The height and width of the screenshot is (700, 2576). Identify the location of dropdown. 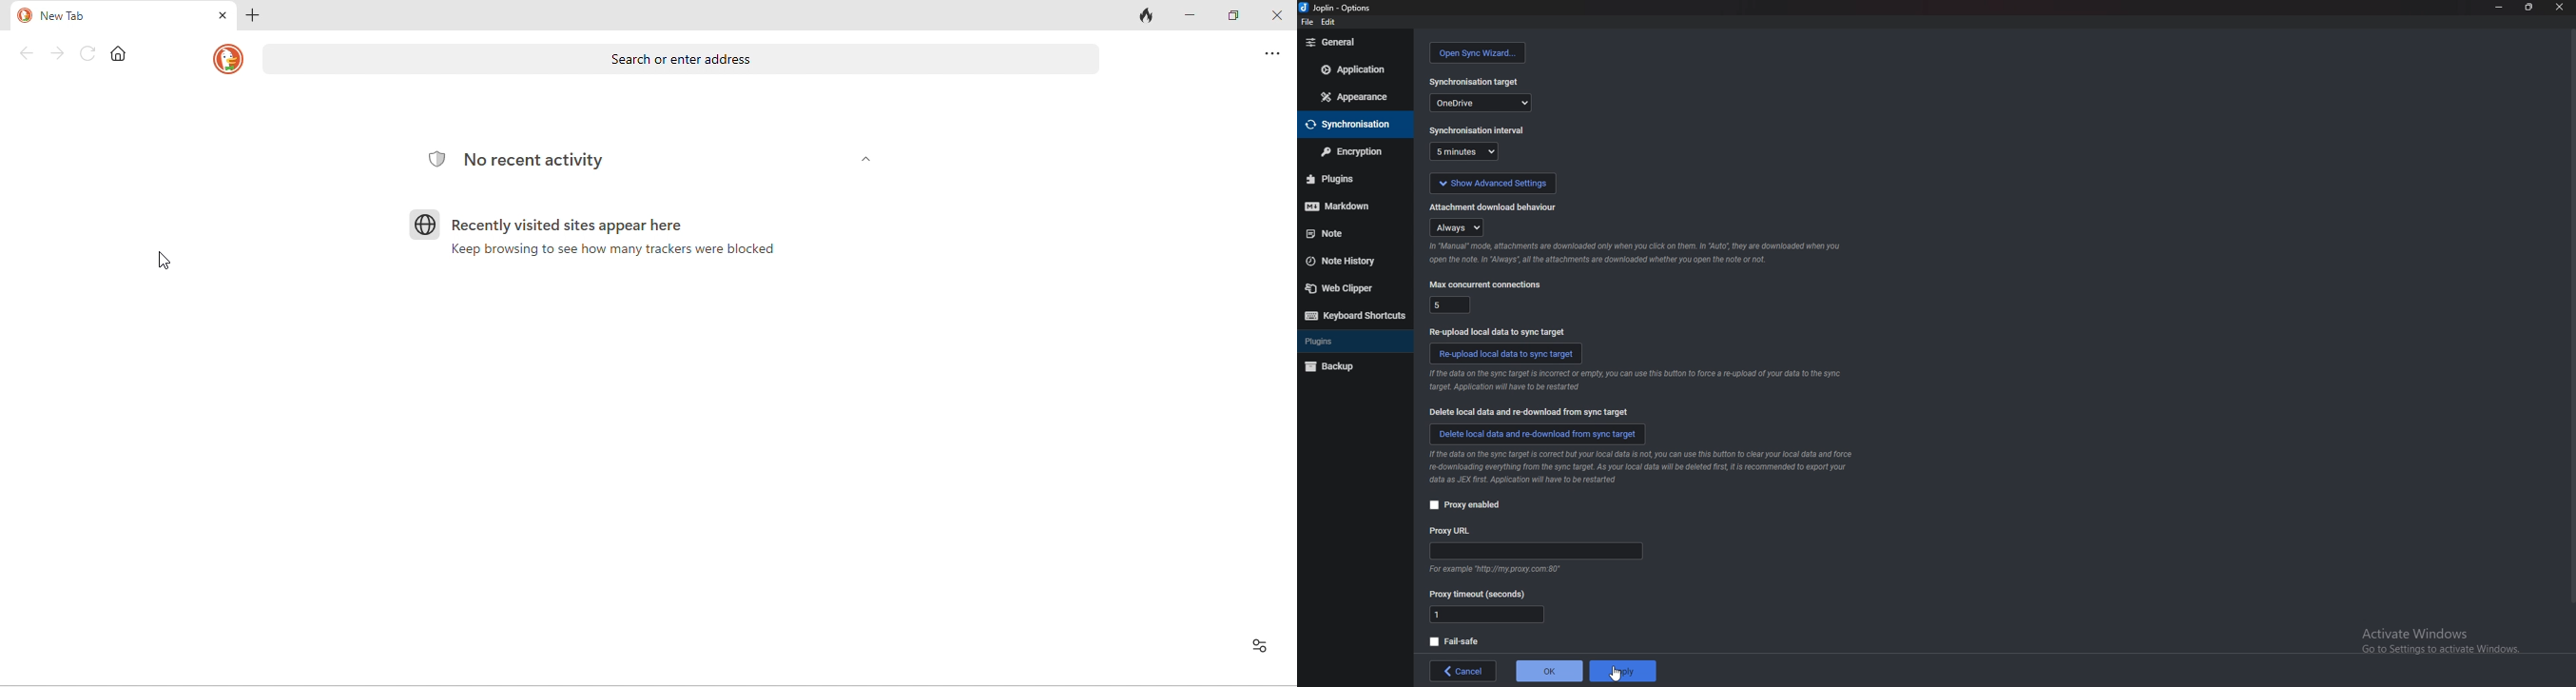
(865, 161).